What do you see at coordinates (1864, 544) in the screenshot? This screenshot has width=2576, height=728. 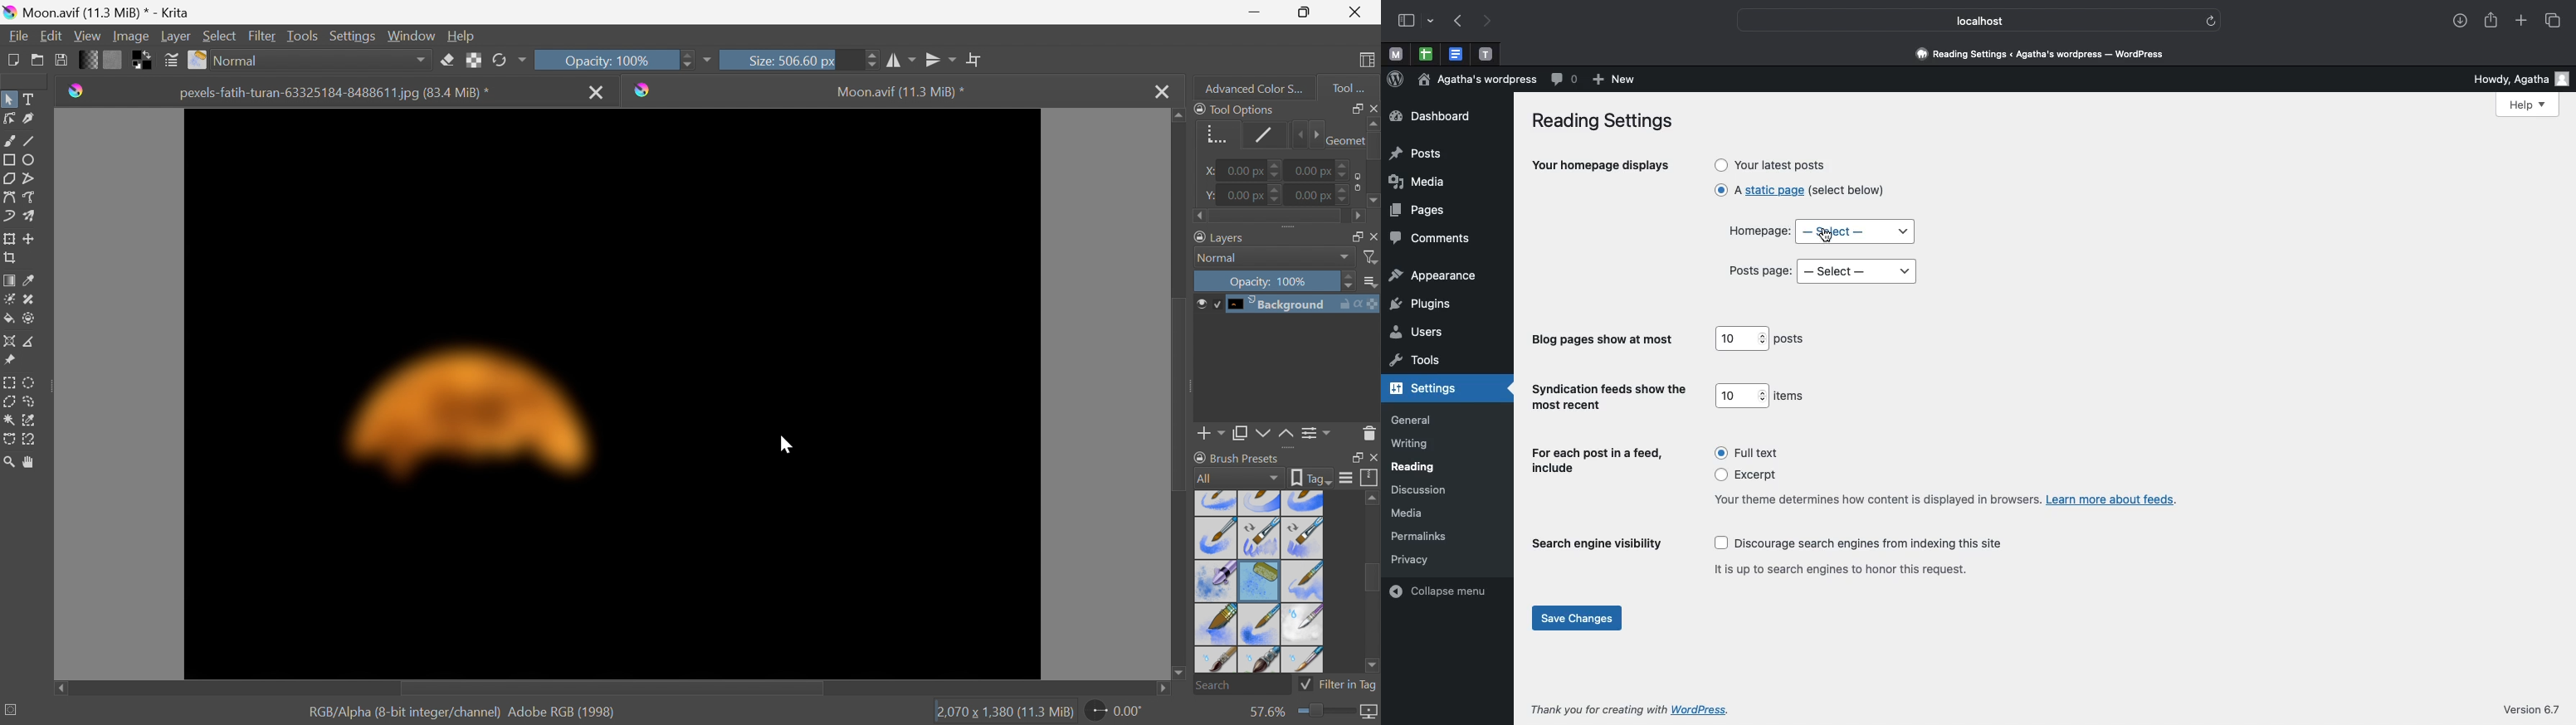 I see `Discourage search engines from indexing this site` at bounding box center [1864, 544].